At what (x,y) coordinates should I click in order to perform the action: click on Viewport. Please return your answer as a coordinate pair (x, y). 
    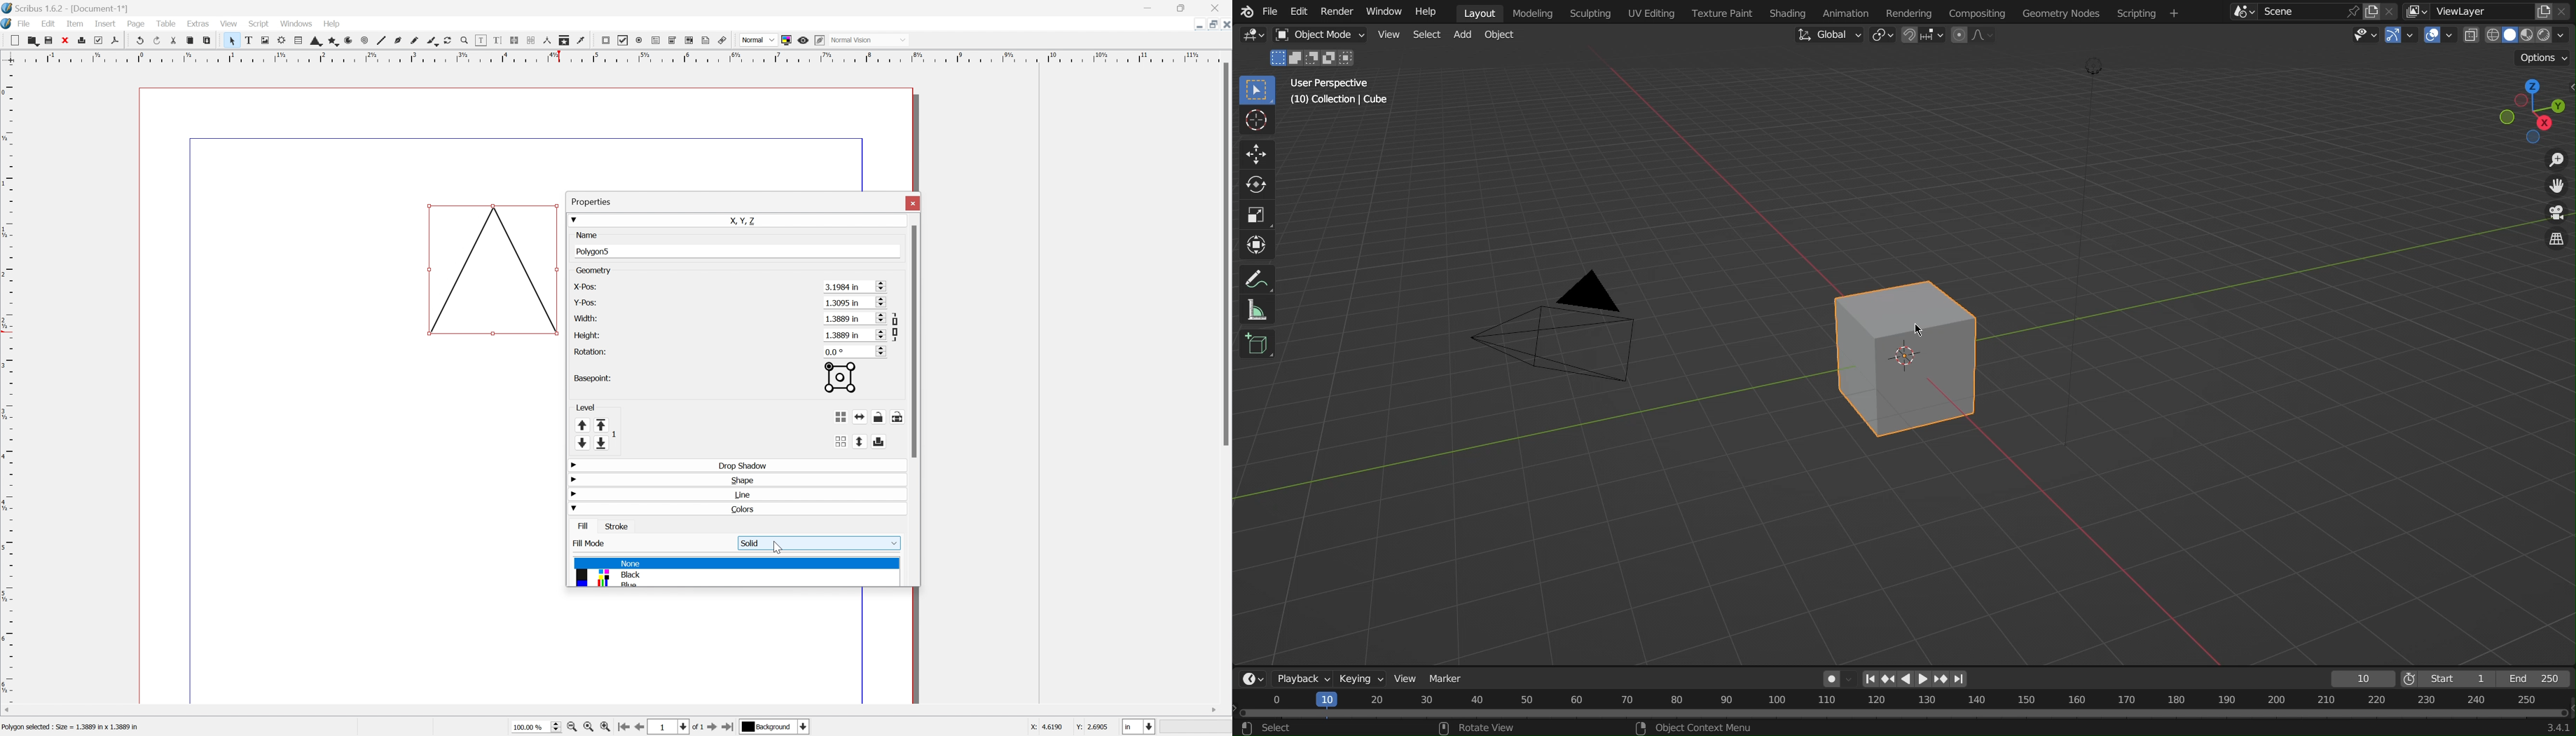
    Looking at the image, I should click on (2528, 107).